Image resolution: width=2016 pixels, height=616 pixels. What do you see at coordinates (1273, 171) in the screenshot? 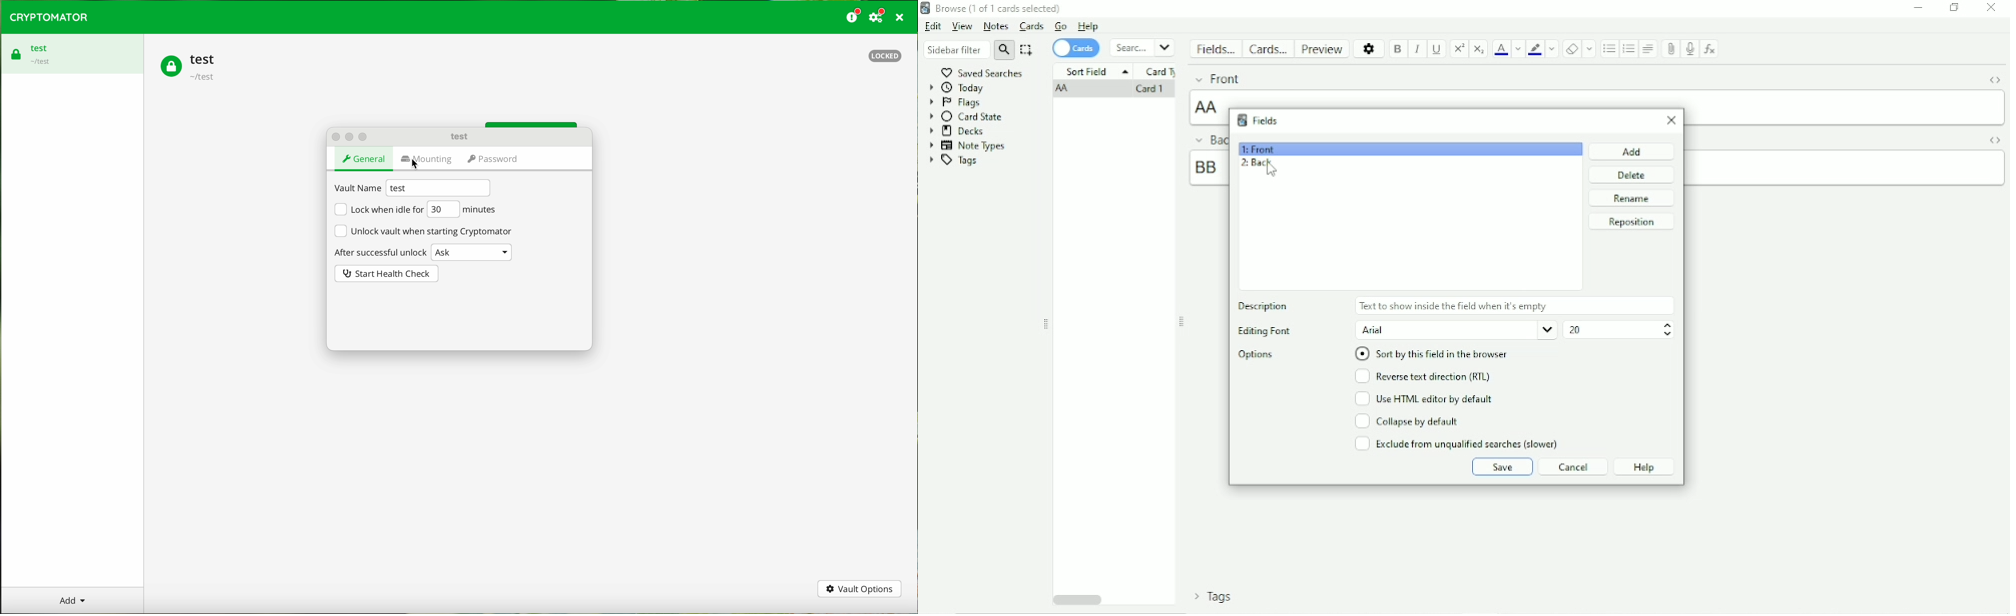
I see `cursor` at bounding box center [1273, 171].